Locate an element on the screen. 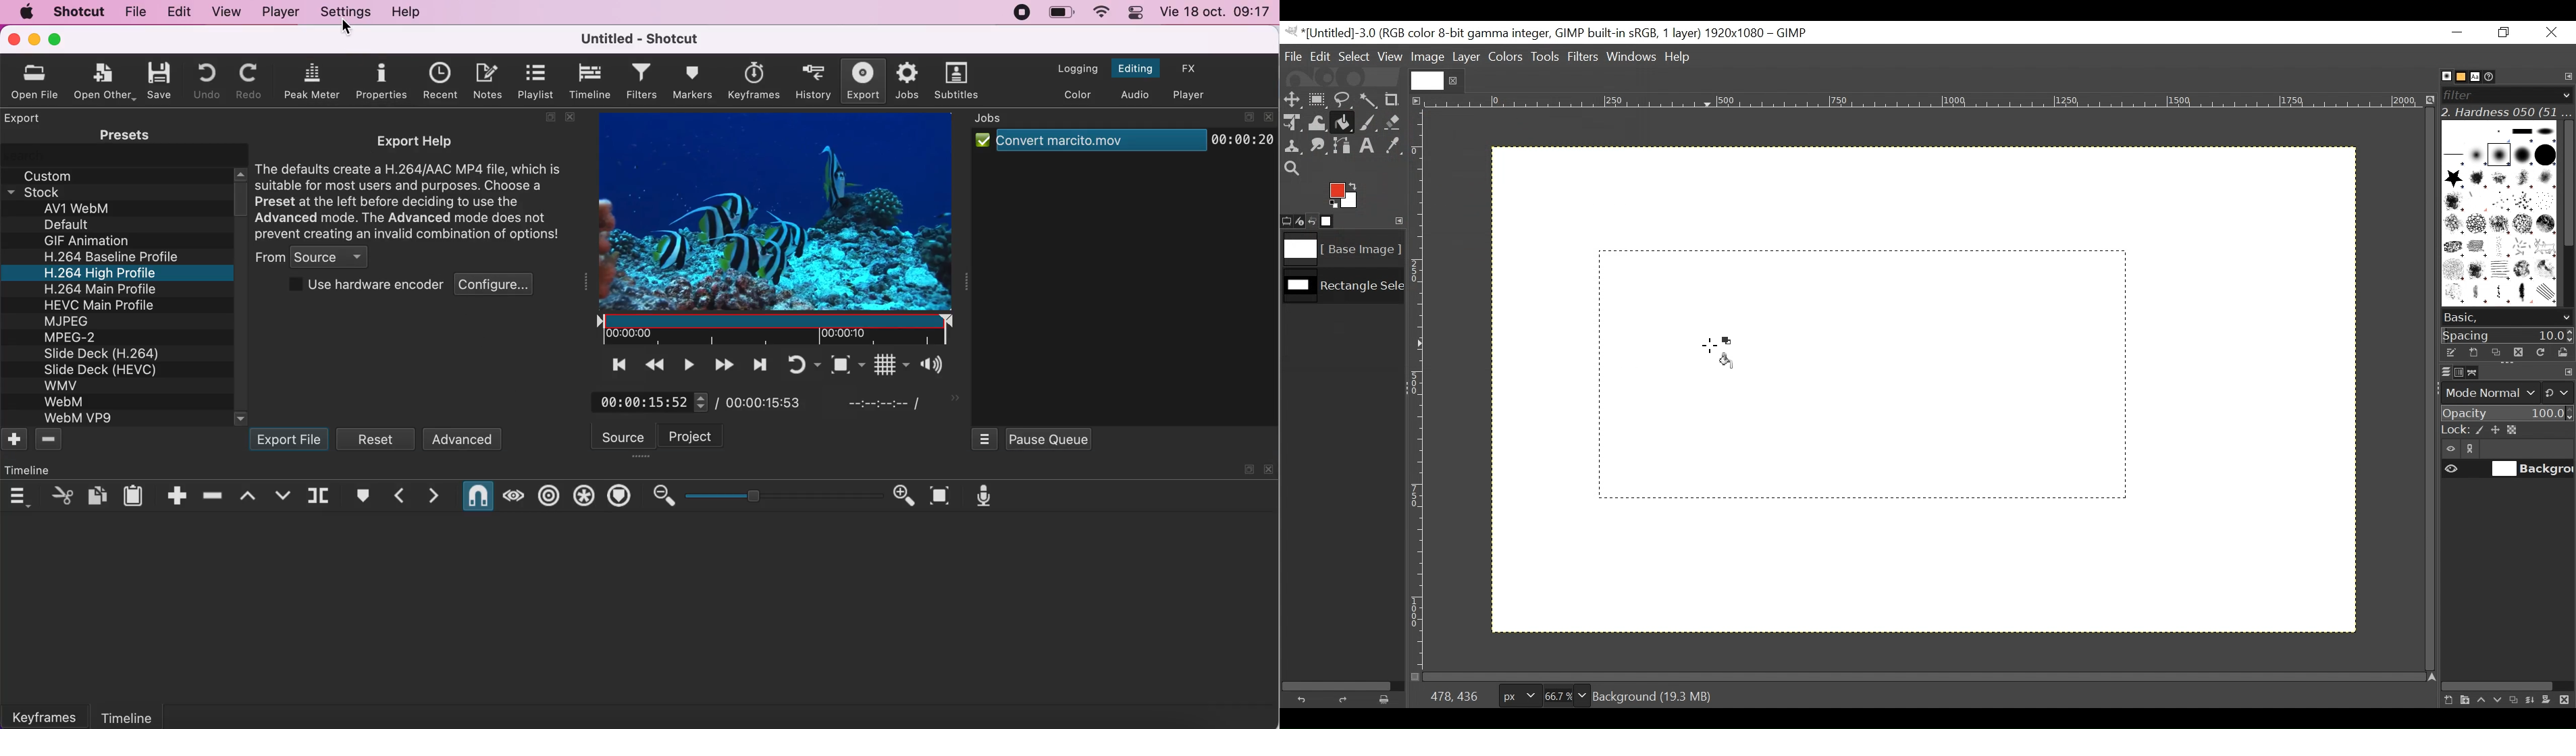  jobs is located at coordinates (906, 81).